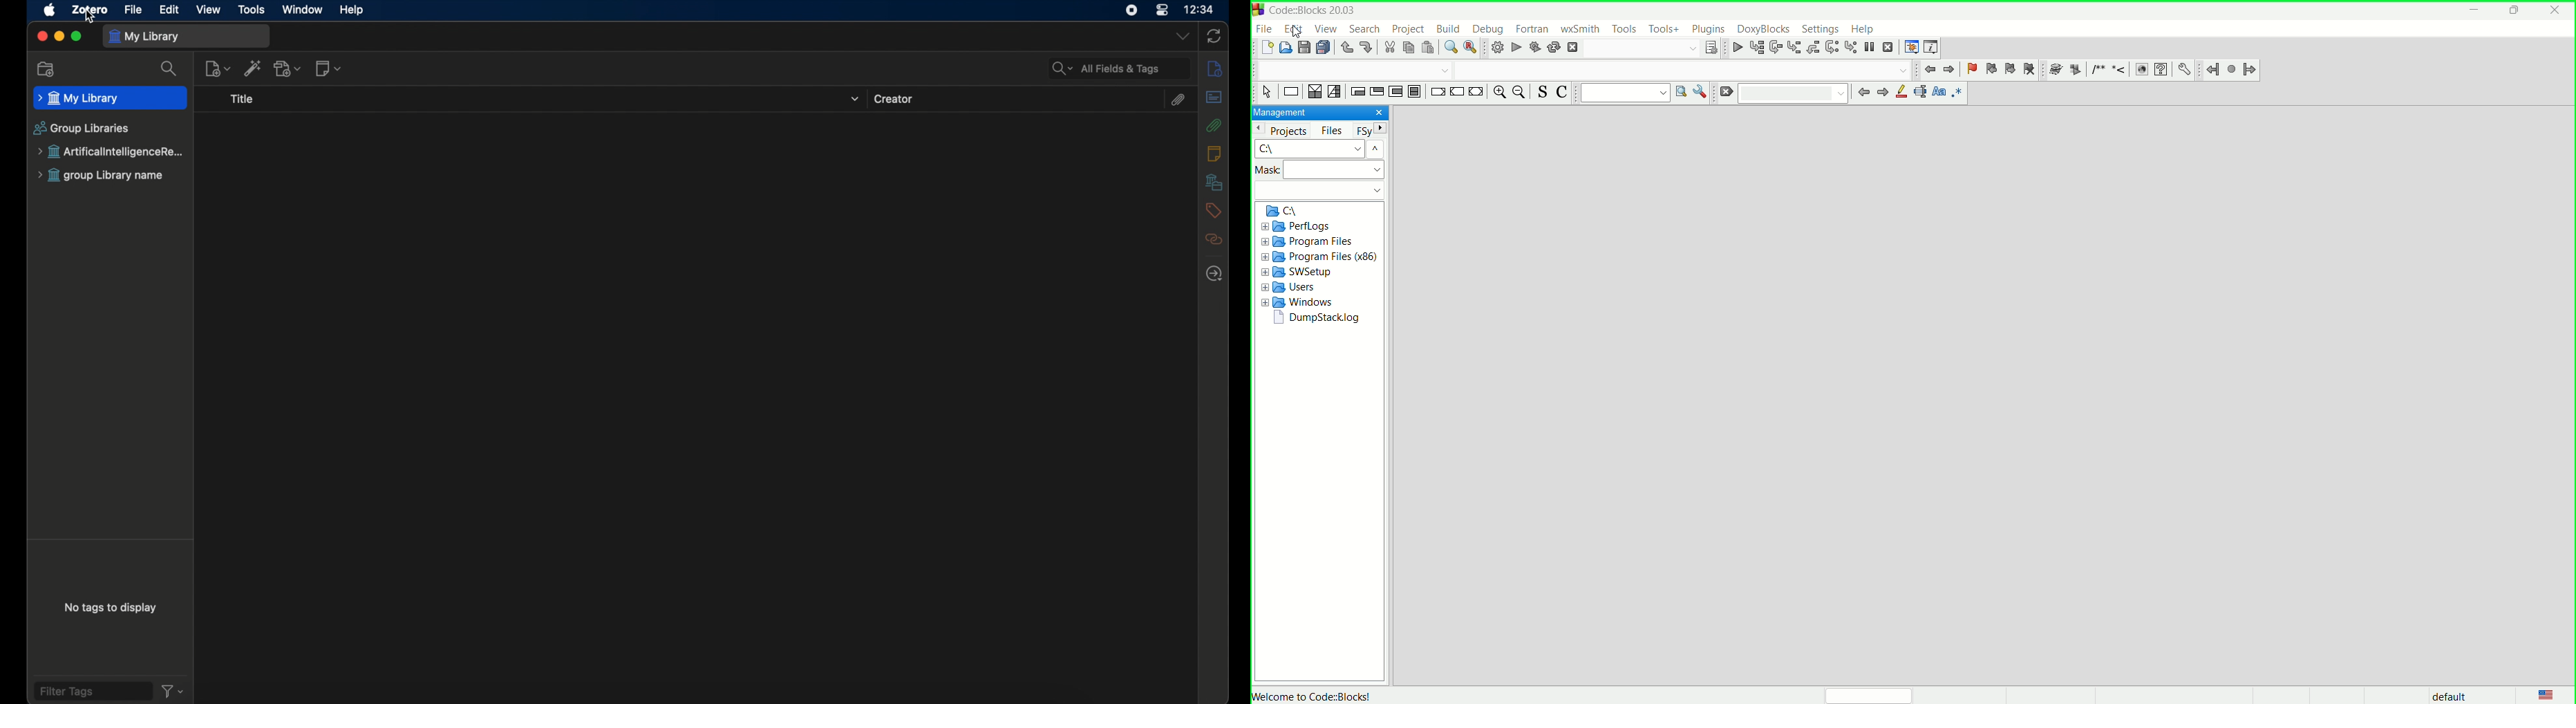 The width and height of the screenshot is (2576, 728). I want to click on entry condition loop, so click(1358, 91).